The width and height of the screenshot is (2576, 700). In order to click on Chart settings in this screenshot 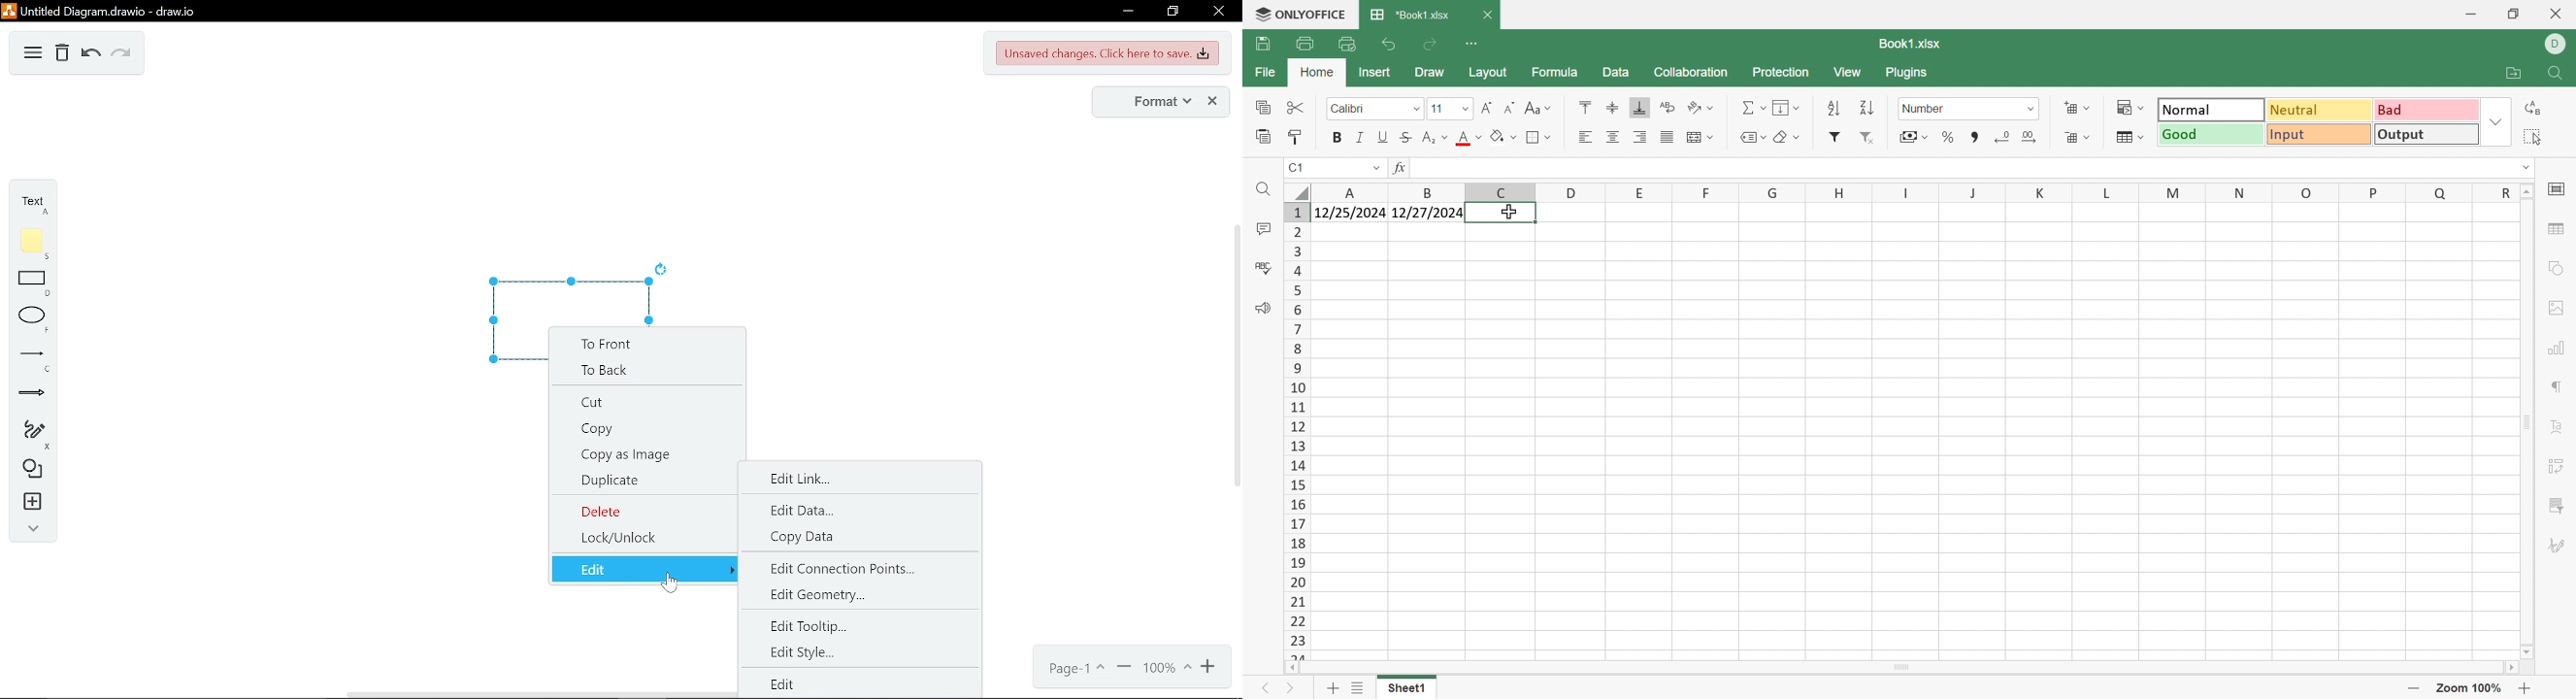, I will do `click(2557, 347)`.